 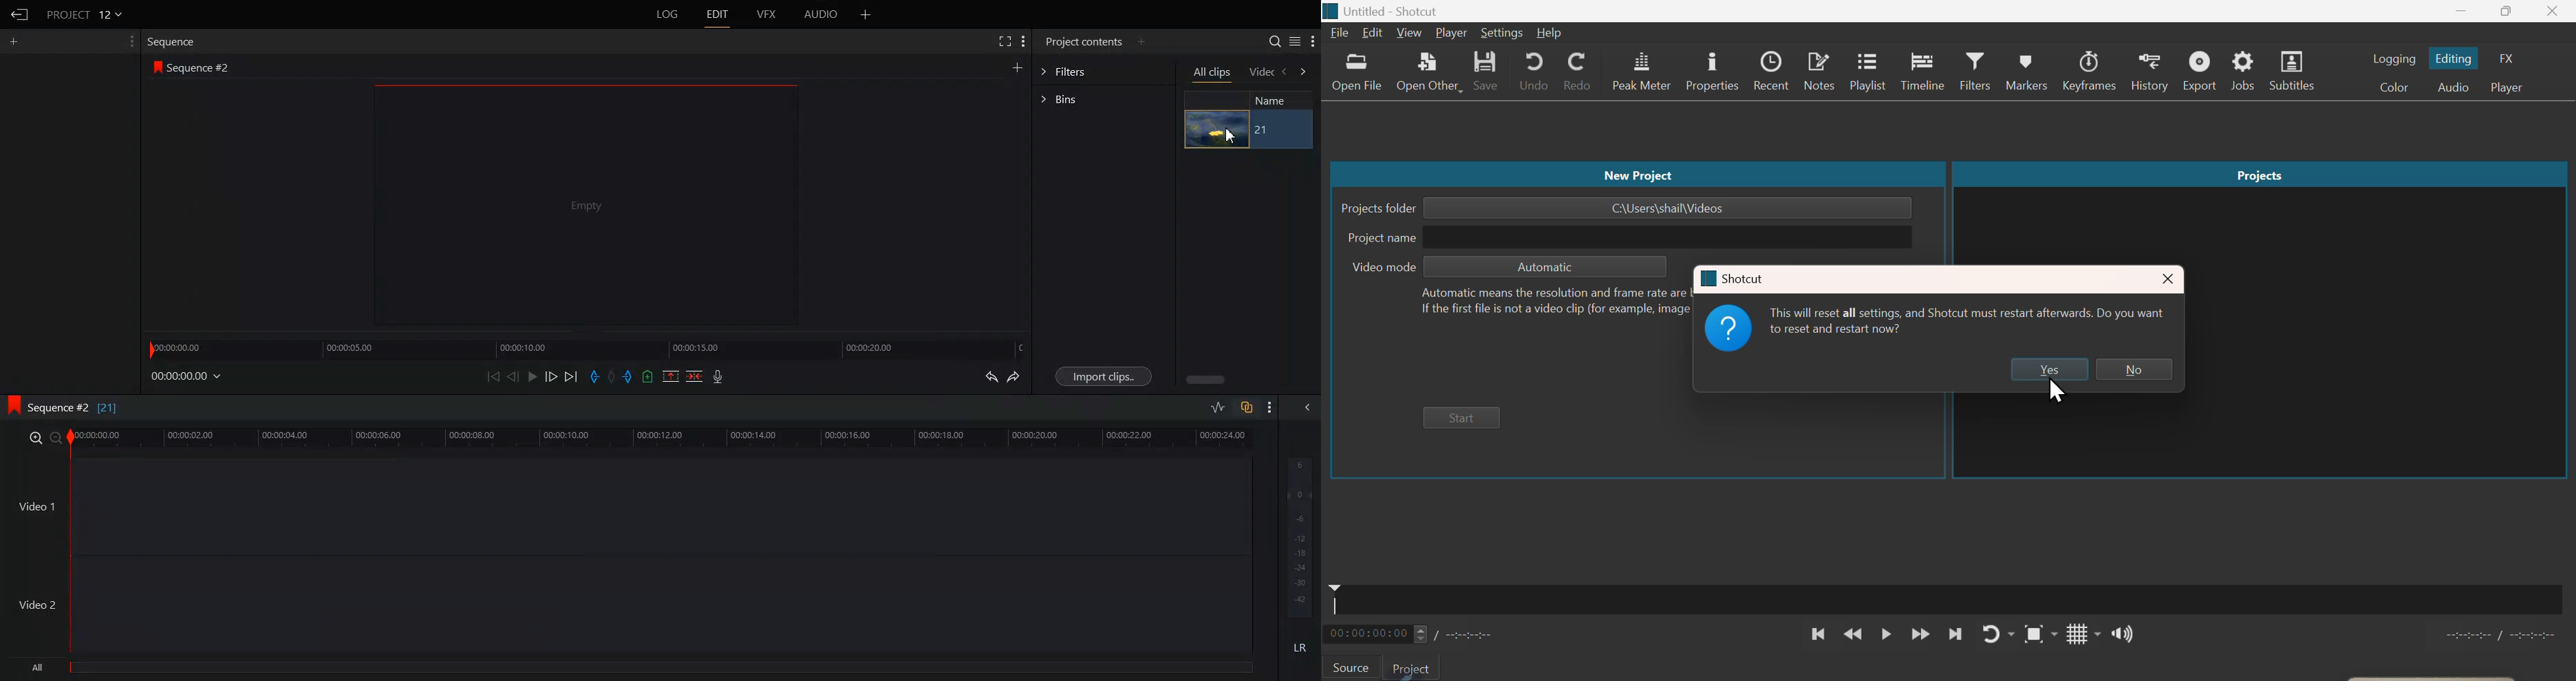 What do you see at coordinates (531, 376) in the screenshot?
I see `Play` at bounding box center [531, 376].